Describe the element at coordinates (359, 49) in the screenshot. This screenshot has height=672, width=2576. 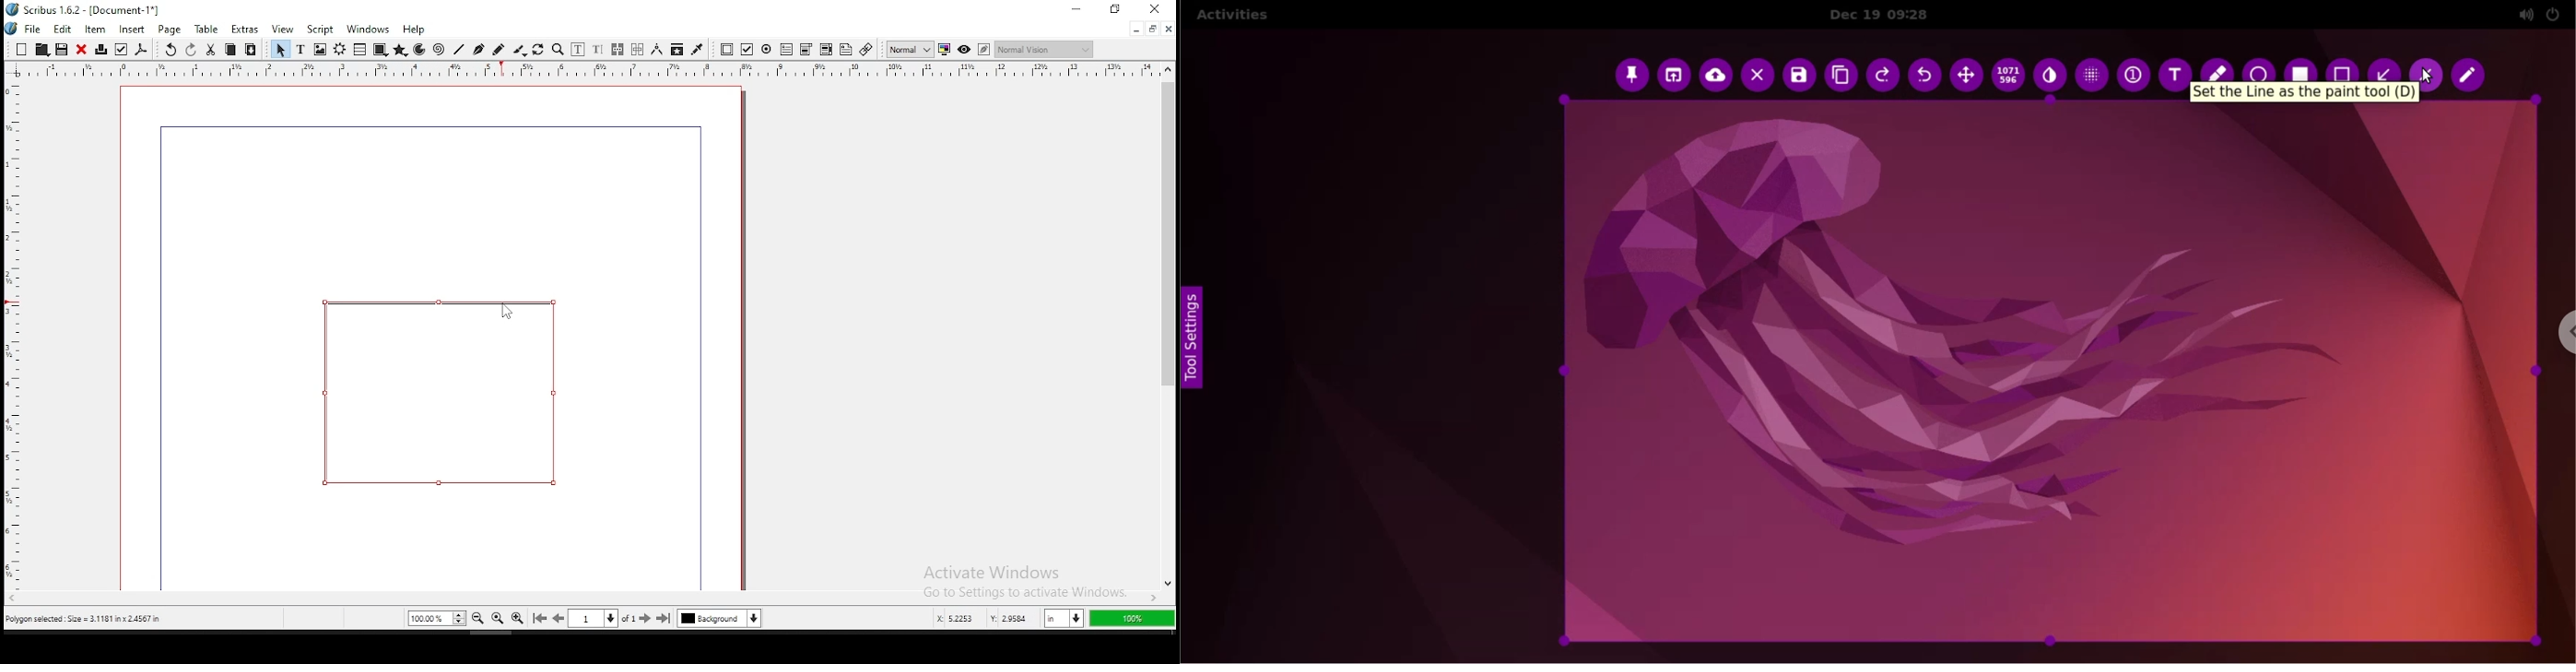
I see `table` at that location.